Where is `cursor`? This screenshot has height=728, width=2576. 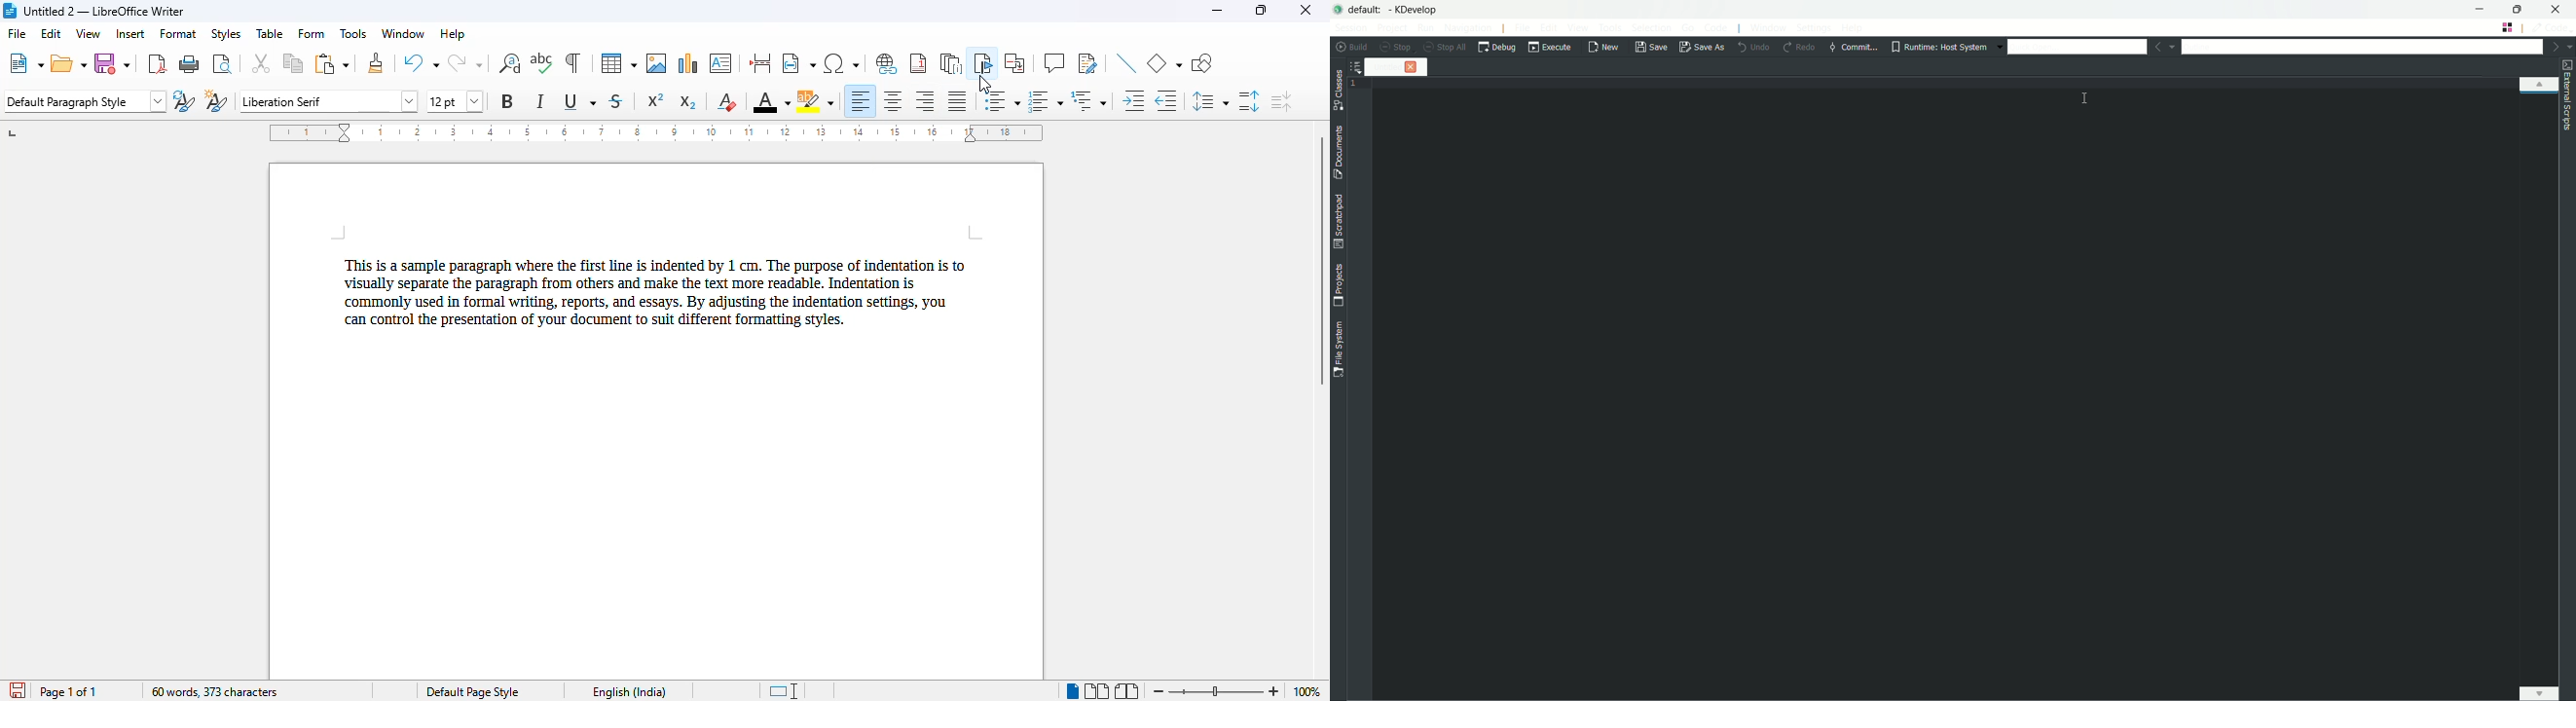
cursor is located at coordinates (2086, 93).